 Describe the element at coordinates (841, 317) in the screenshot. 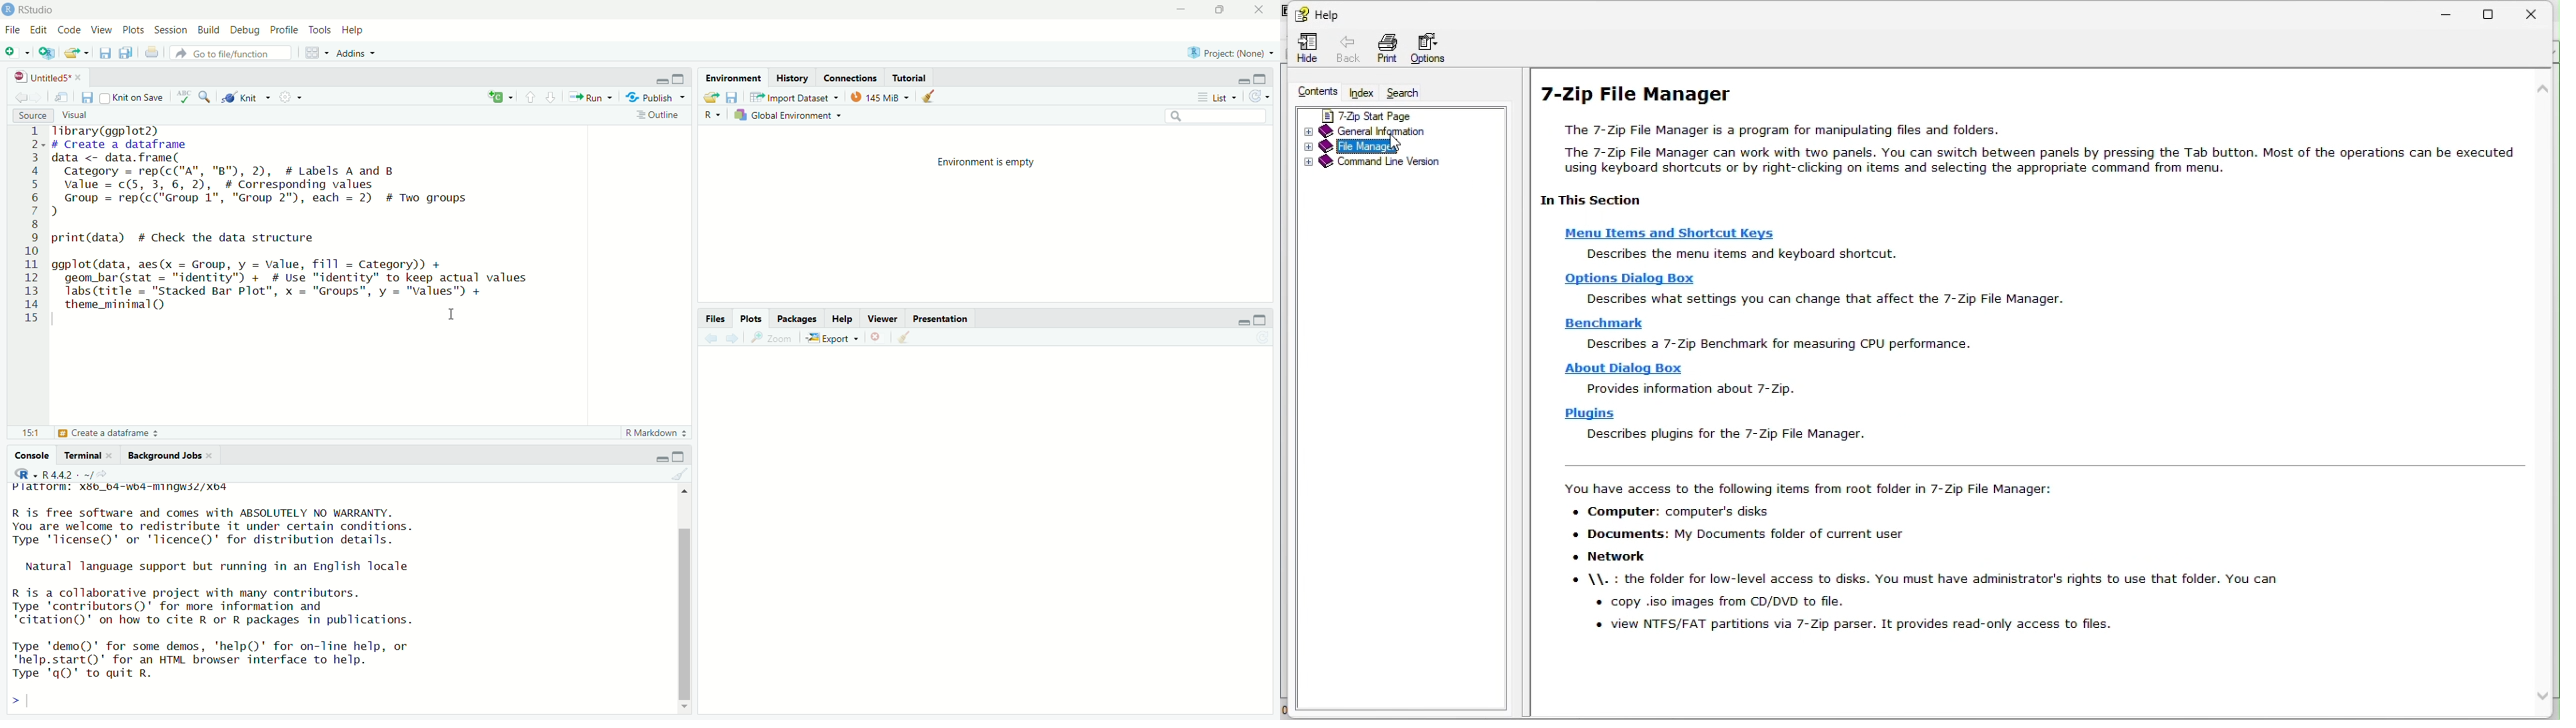

I see `Help` at that location.